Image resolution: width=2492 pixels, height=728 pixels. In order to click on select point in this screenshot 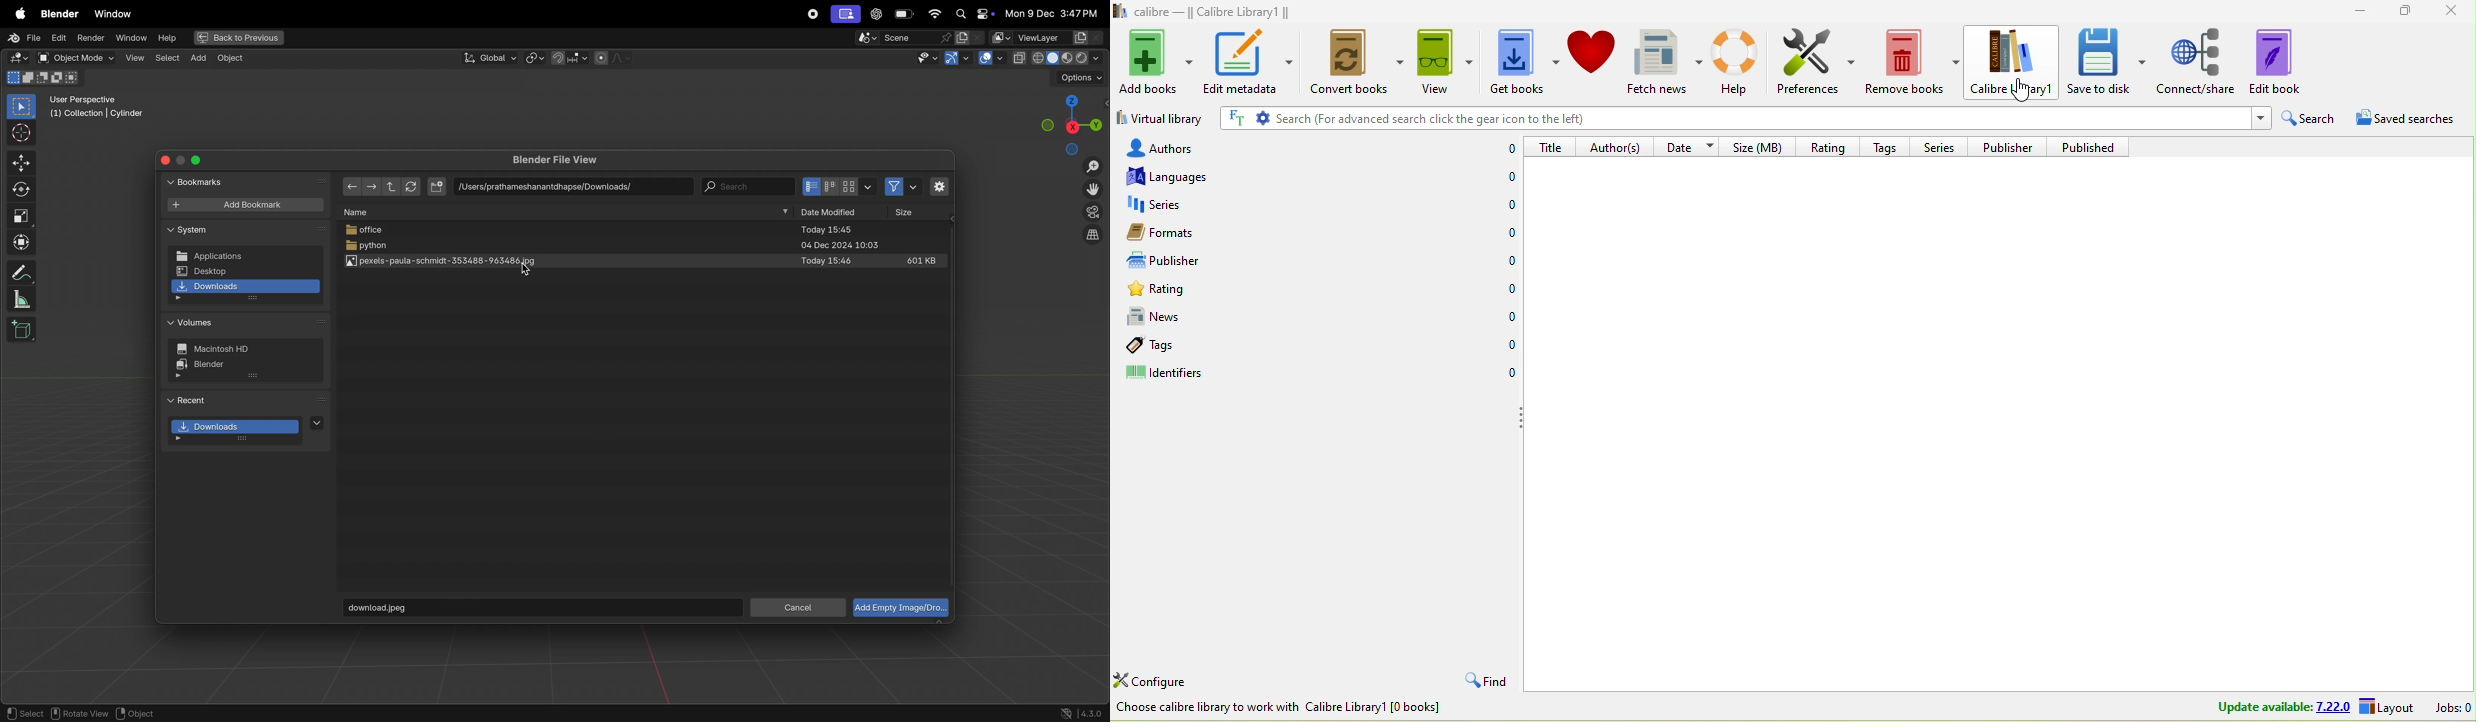, I will do `click(21, 106)`.